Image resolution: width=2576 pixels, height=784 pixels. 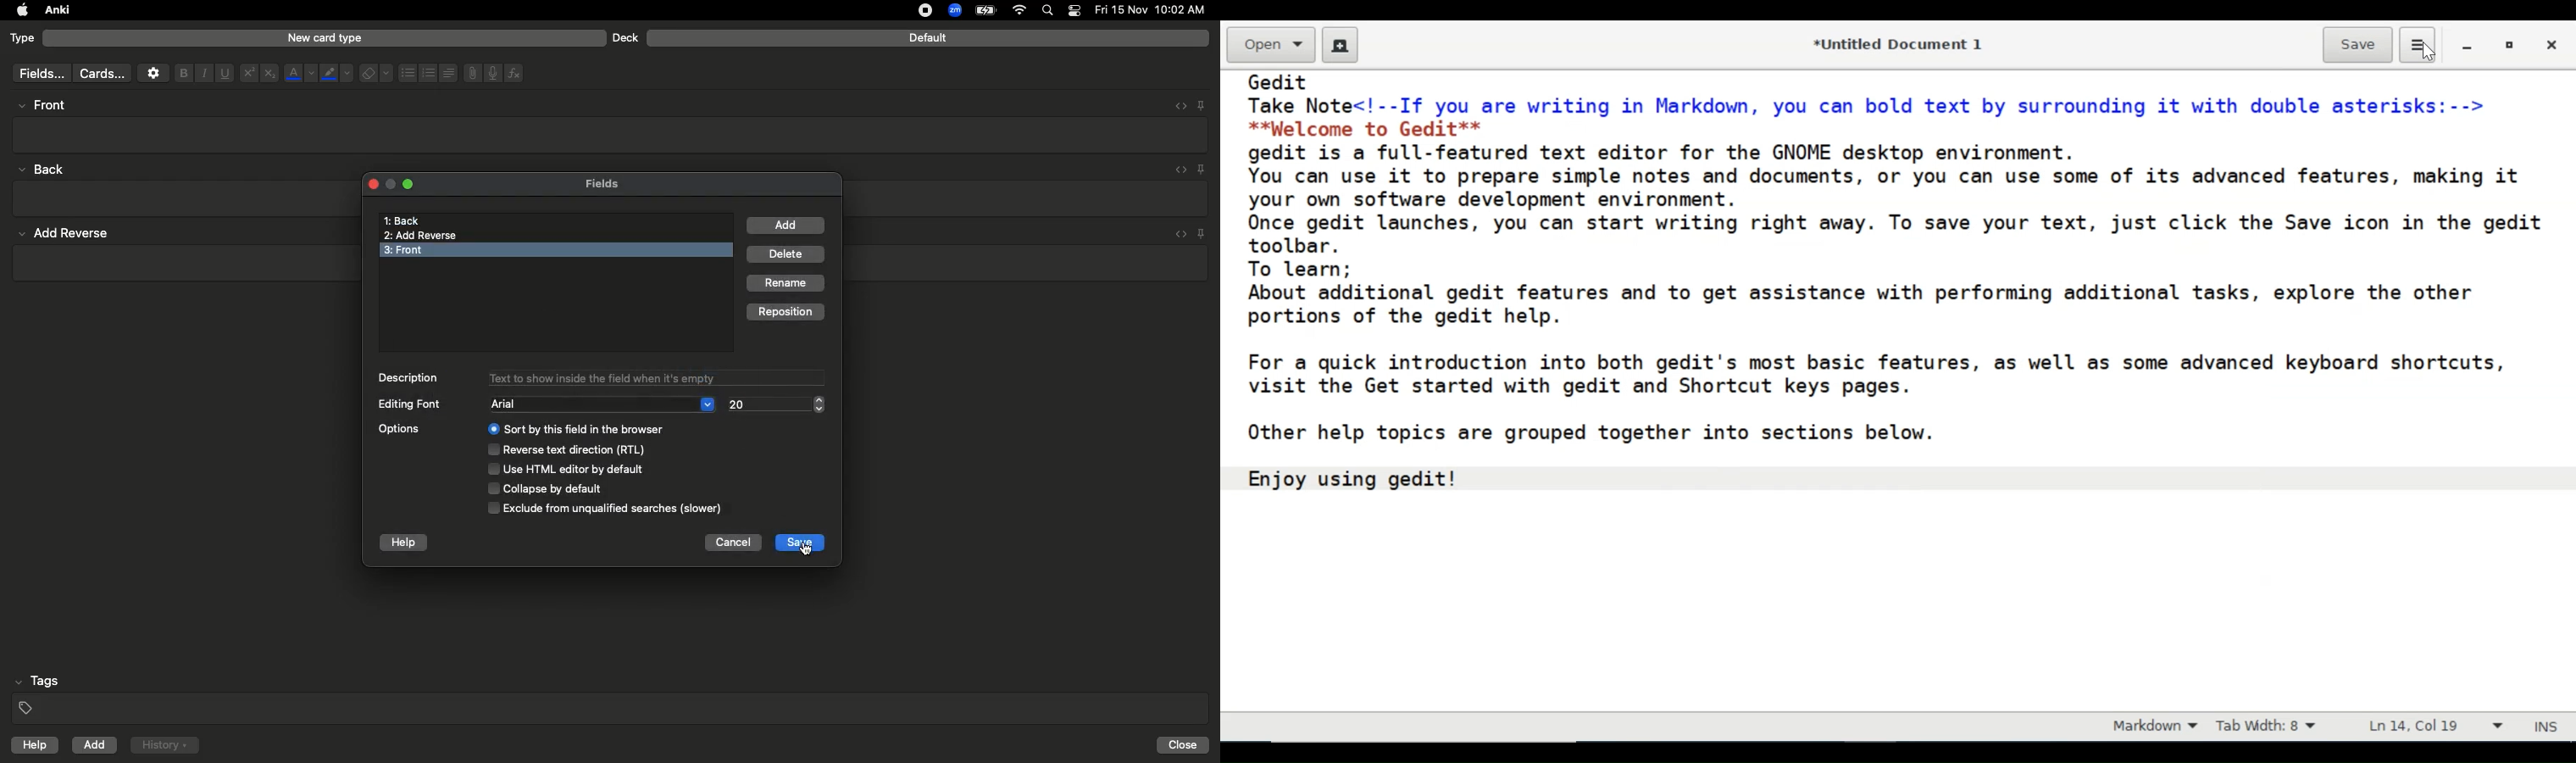 I want to click on Voice recorder, so click(x=491, y=71).